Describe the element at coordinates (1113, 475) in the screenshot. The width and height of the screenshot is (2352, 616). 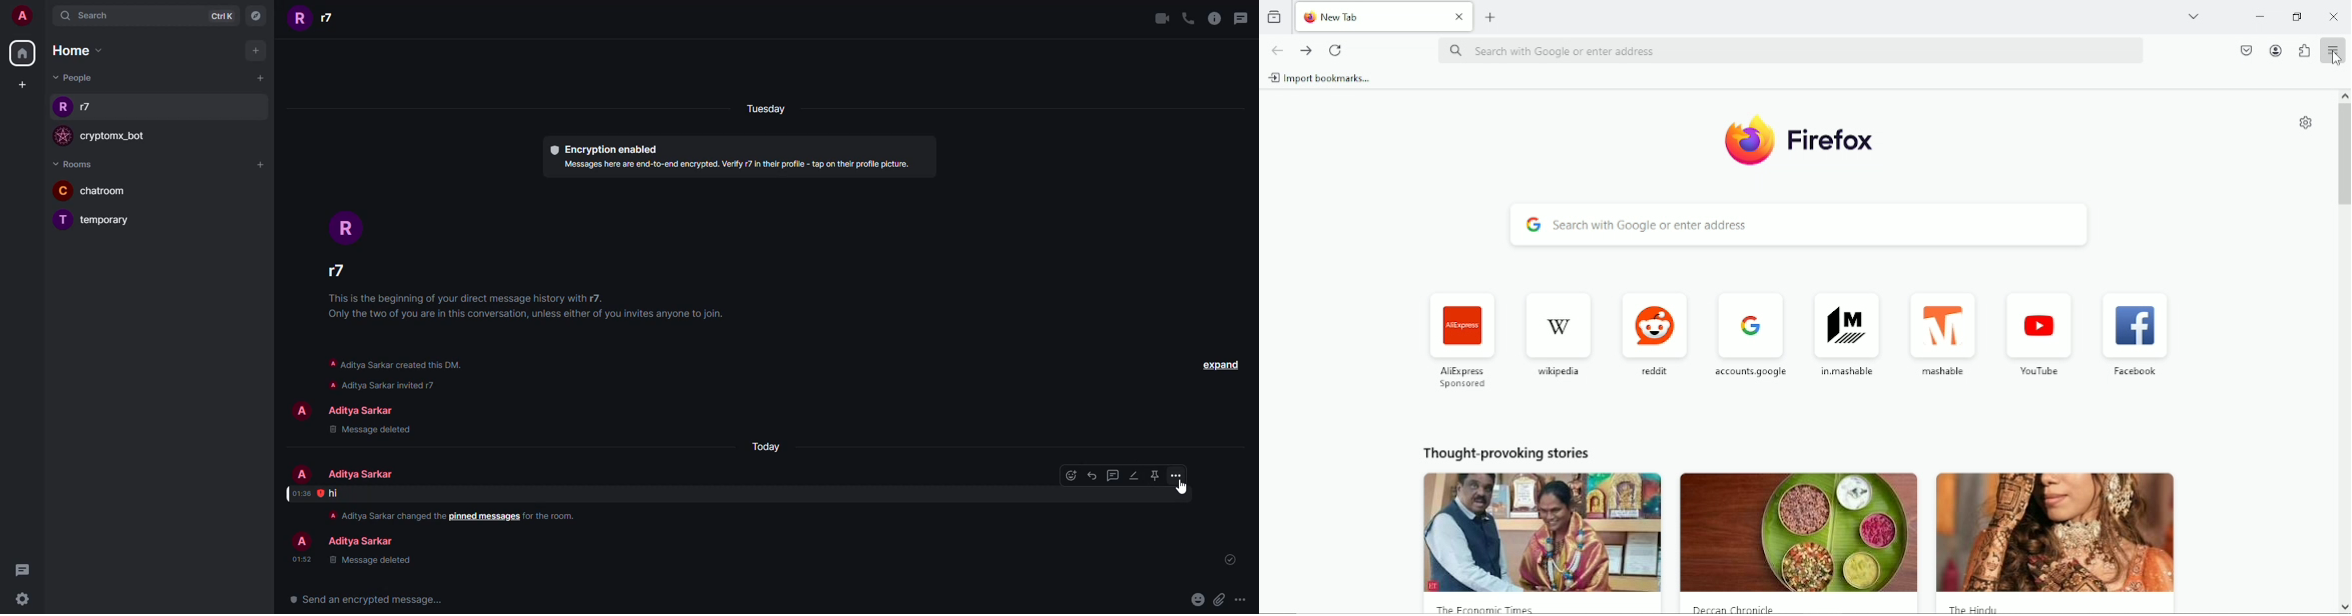
I see `thread` at that location.